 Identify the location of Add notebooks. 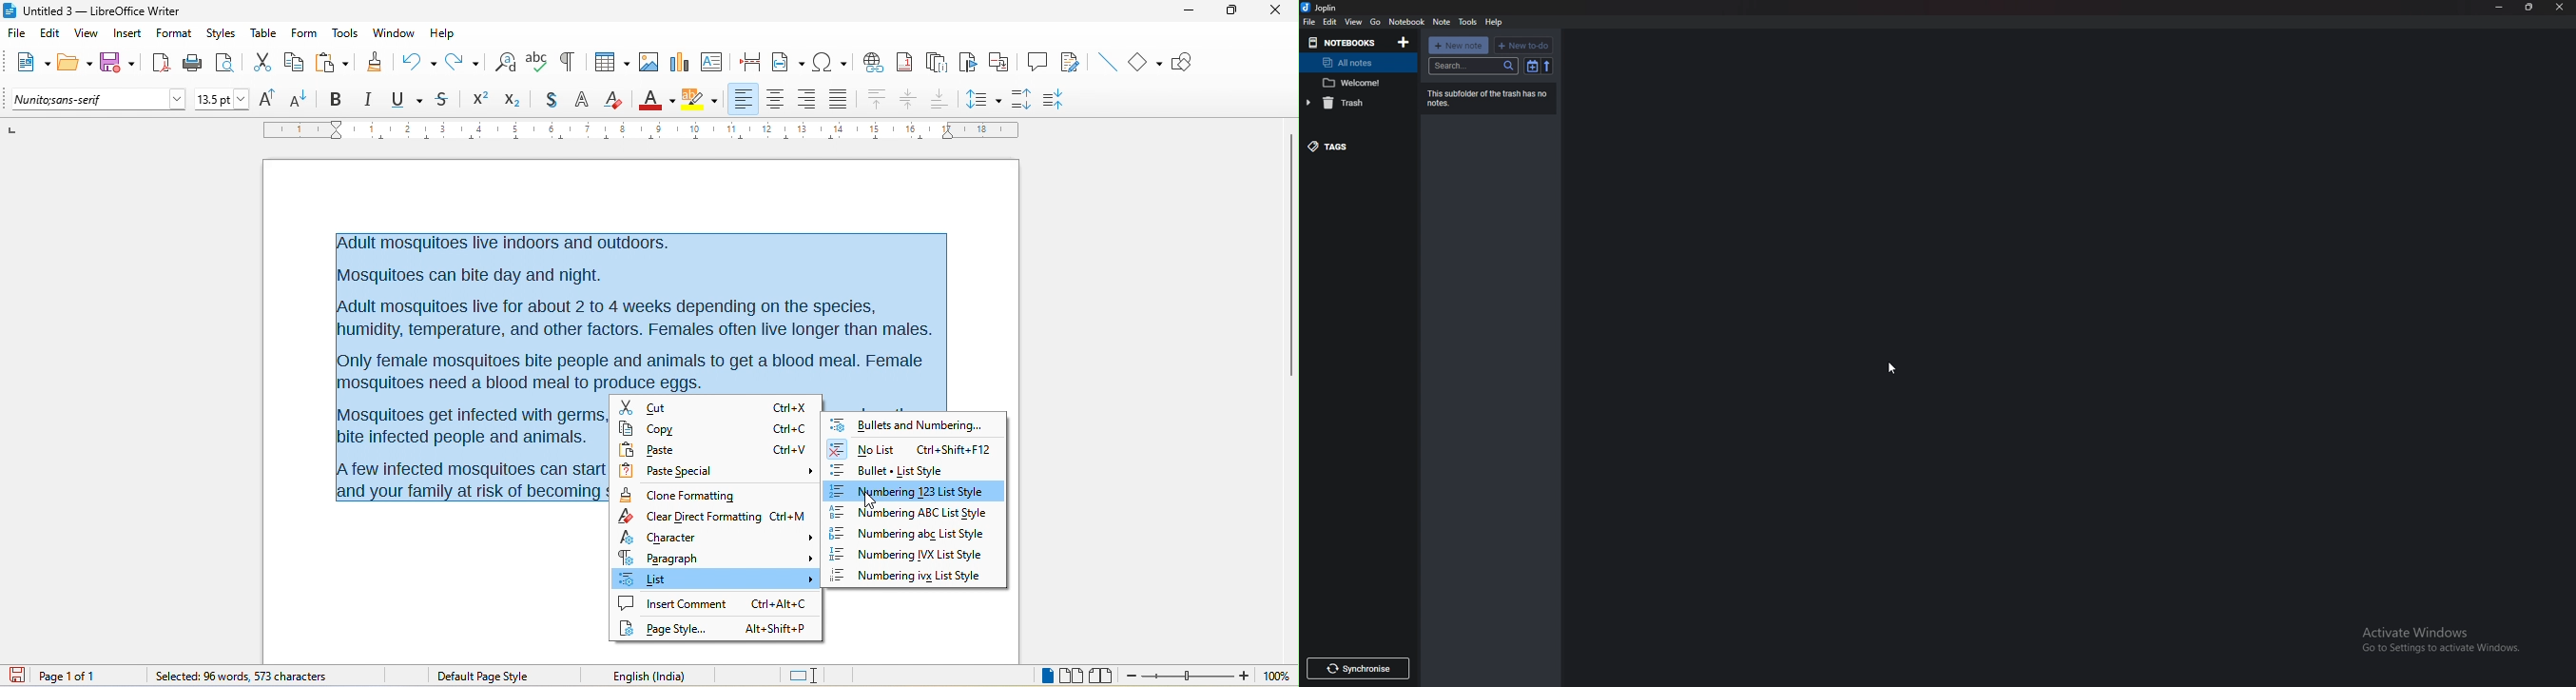
(1404, 42).